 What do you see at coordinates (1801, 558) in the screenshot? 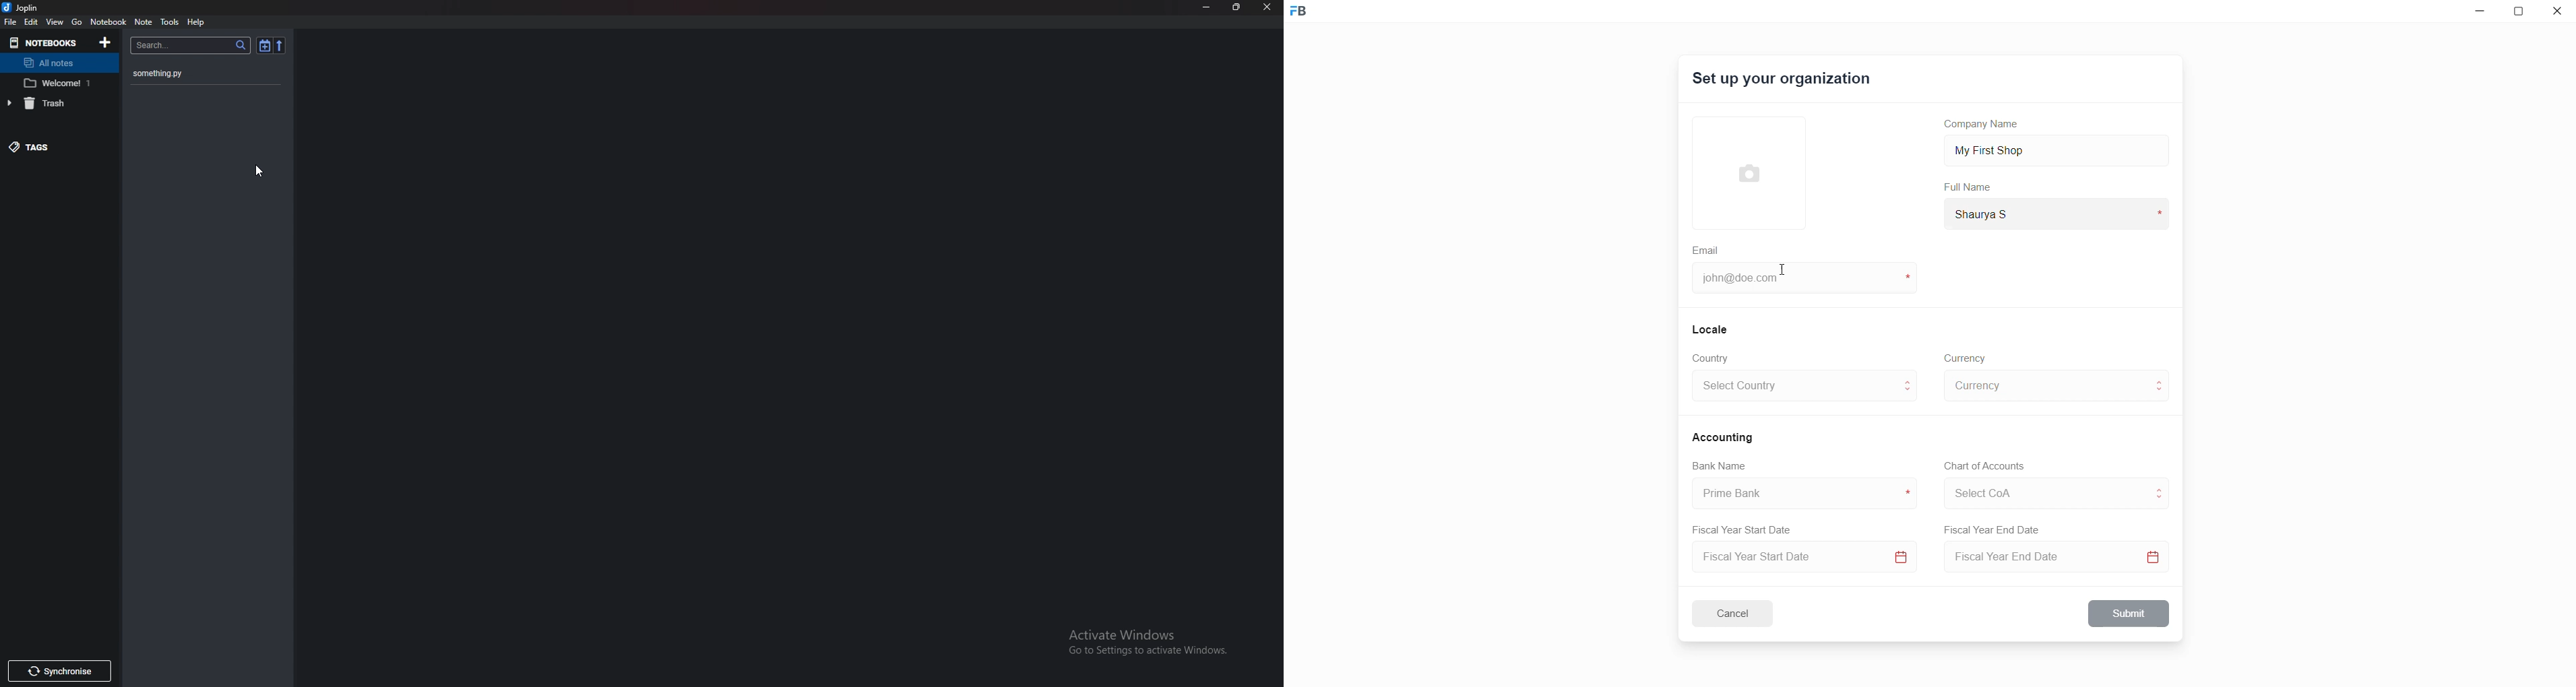
I see `select fiscal year start date` at bounding box center [1801, 558].